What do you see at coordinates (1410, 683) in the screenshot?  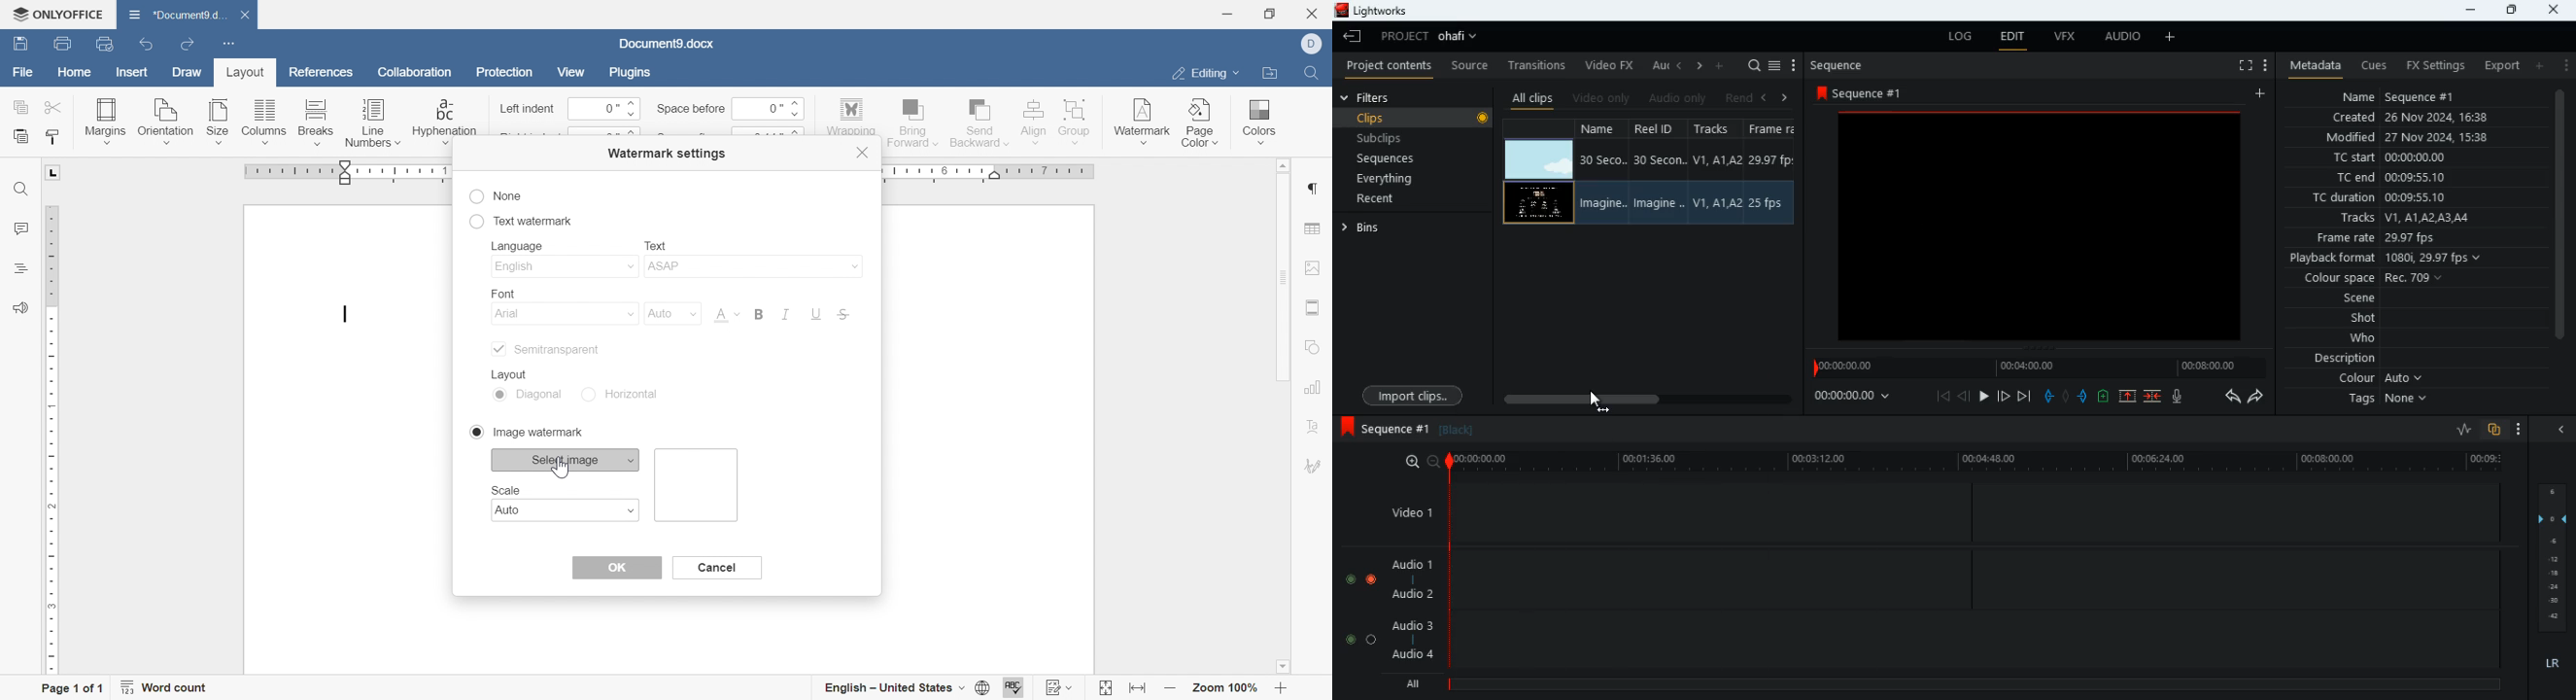 I see `all` at bounding box center [1410, 683].